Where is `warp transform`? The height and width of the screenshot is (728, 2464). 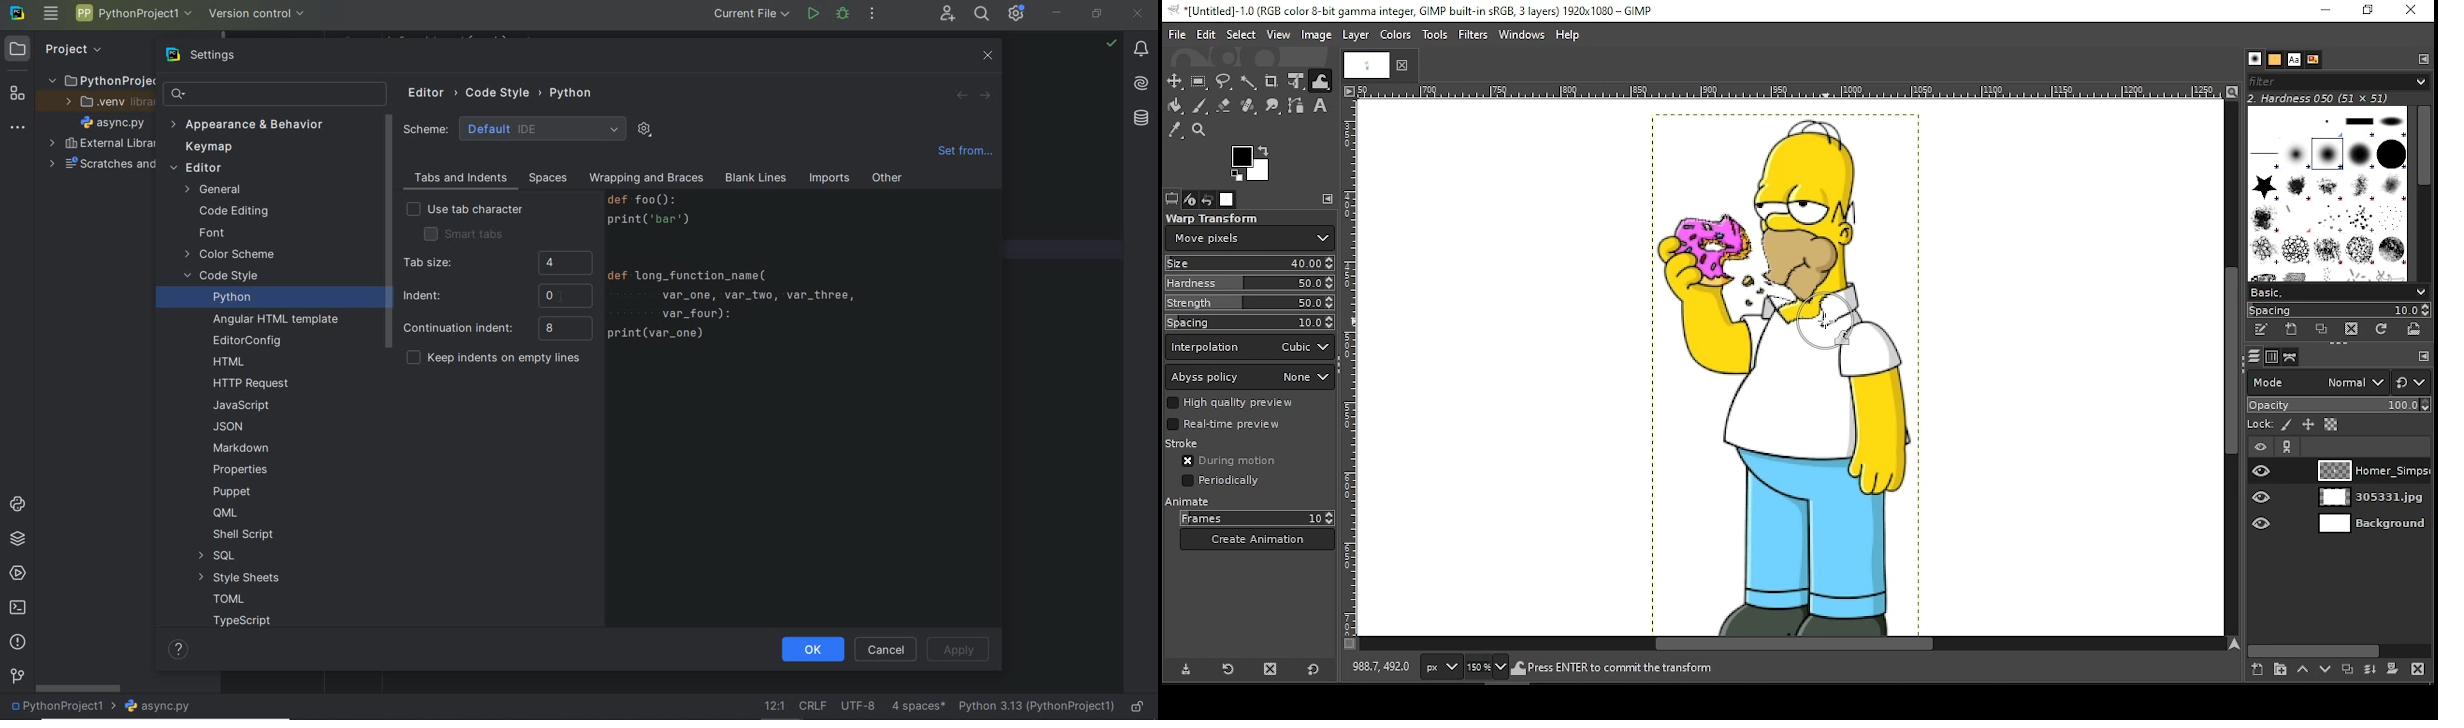
warp transform is located at coordinates (1214, 218).